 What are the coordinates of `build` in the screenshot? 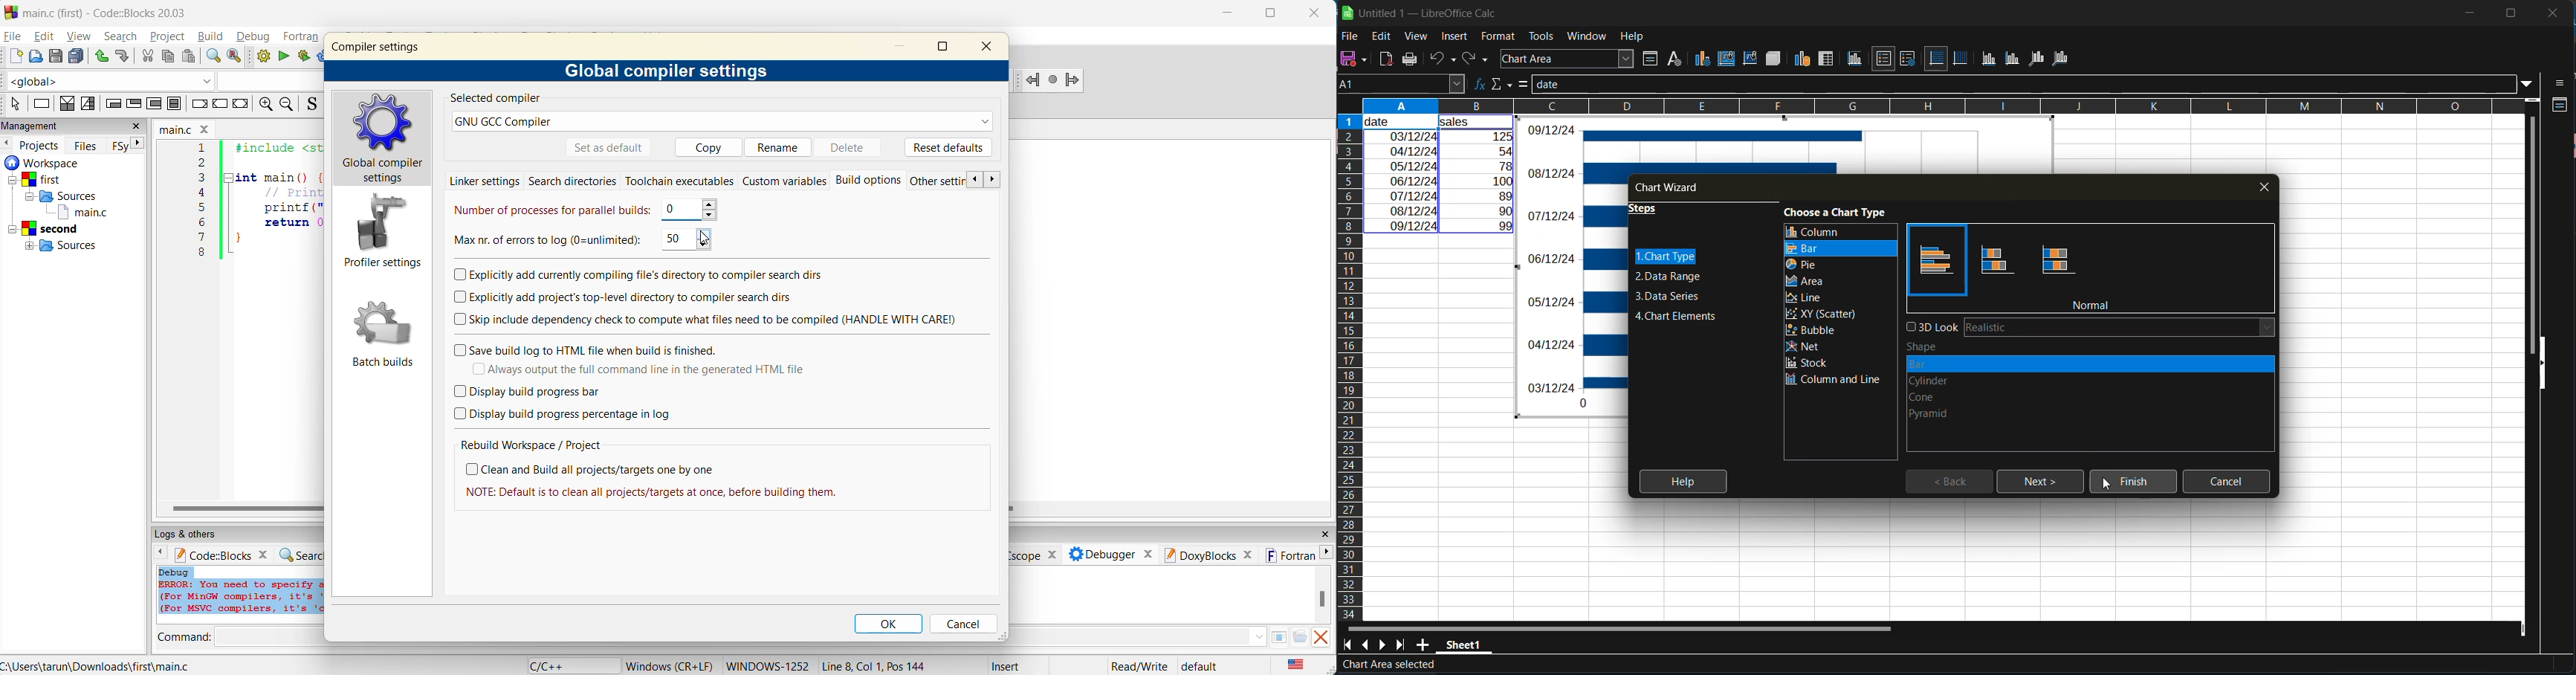 It's located at (212, 38).